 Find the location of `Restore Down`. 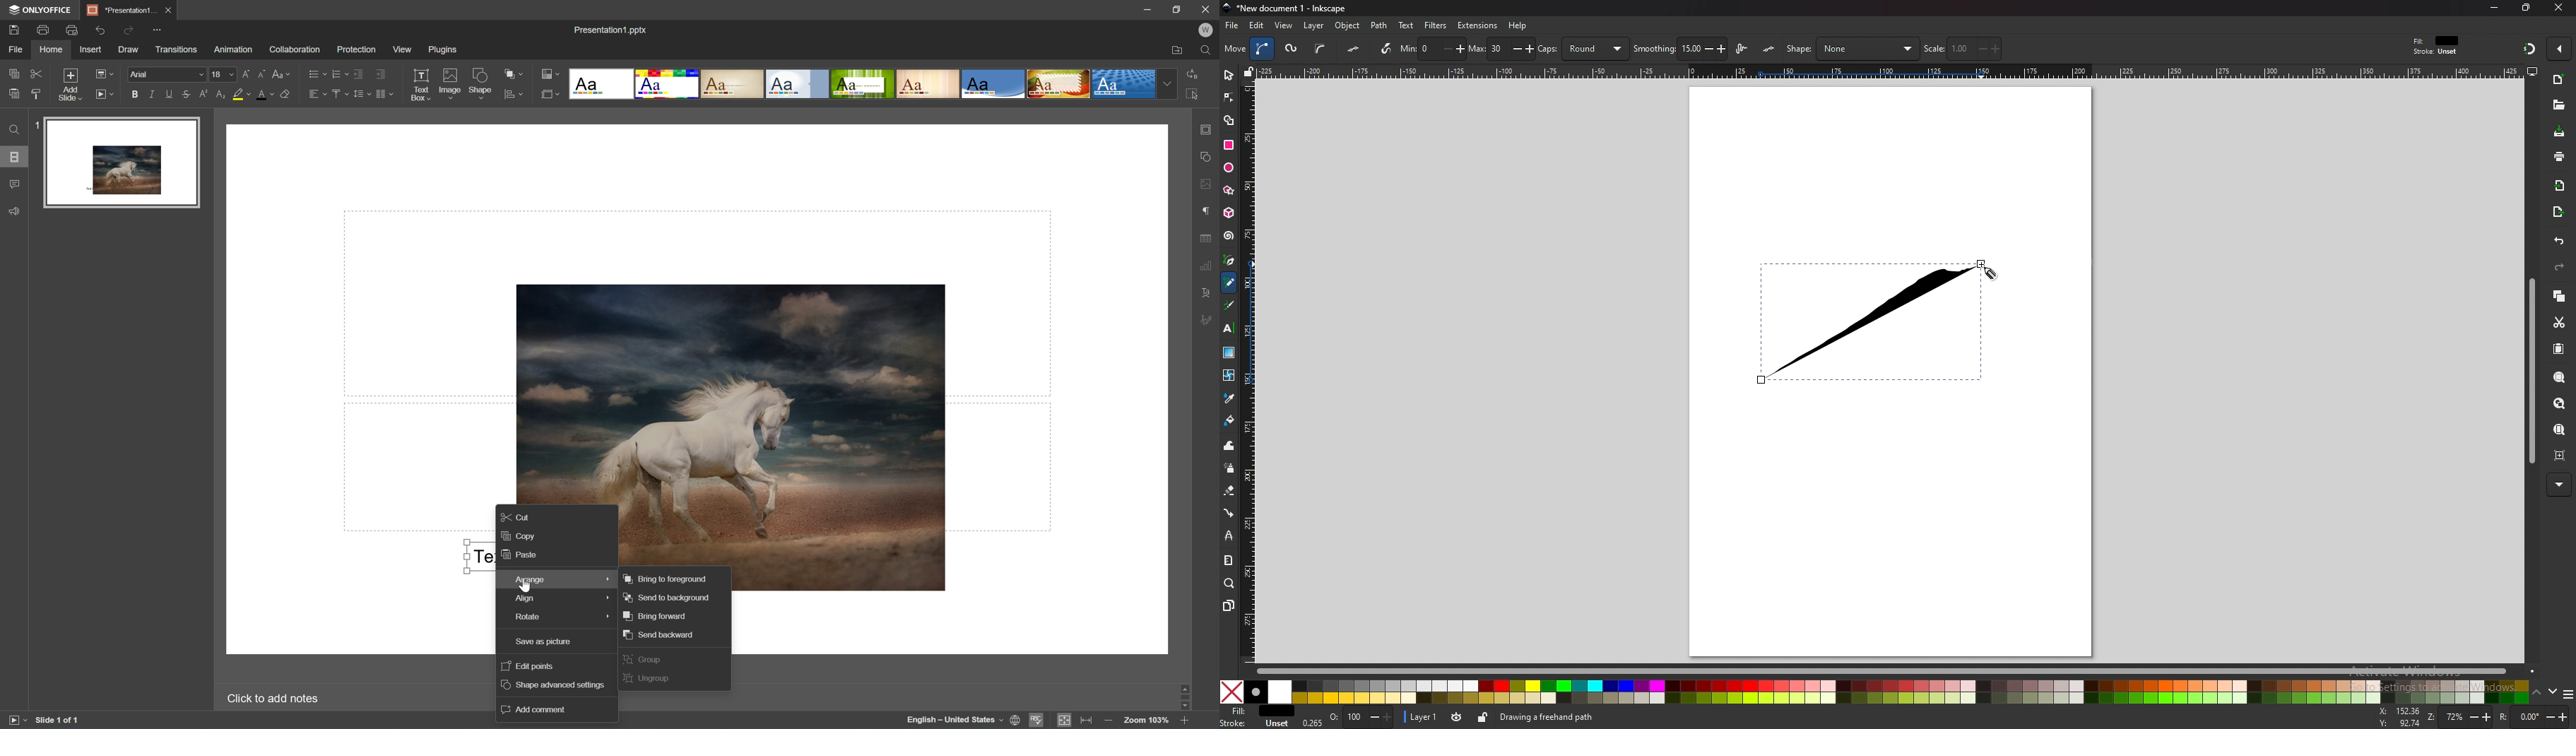

Restore Down is located at coordinates (1178, 8).